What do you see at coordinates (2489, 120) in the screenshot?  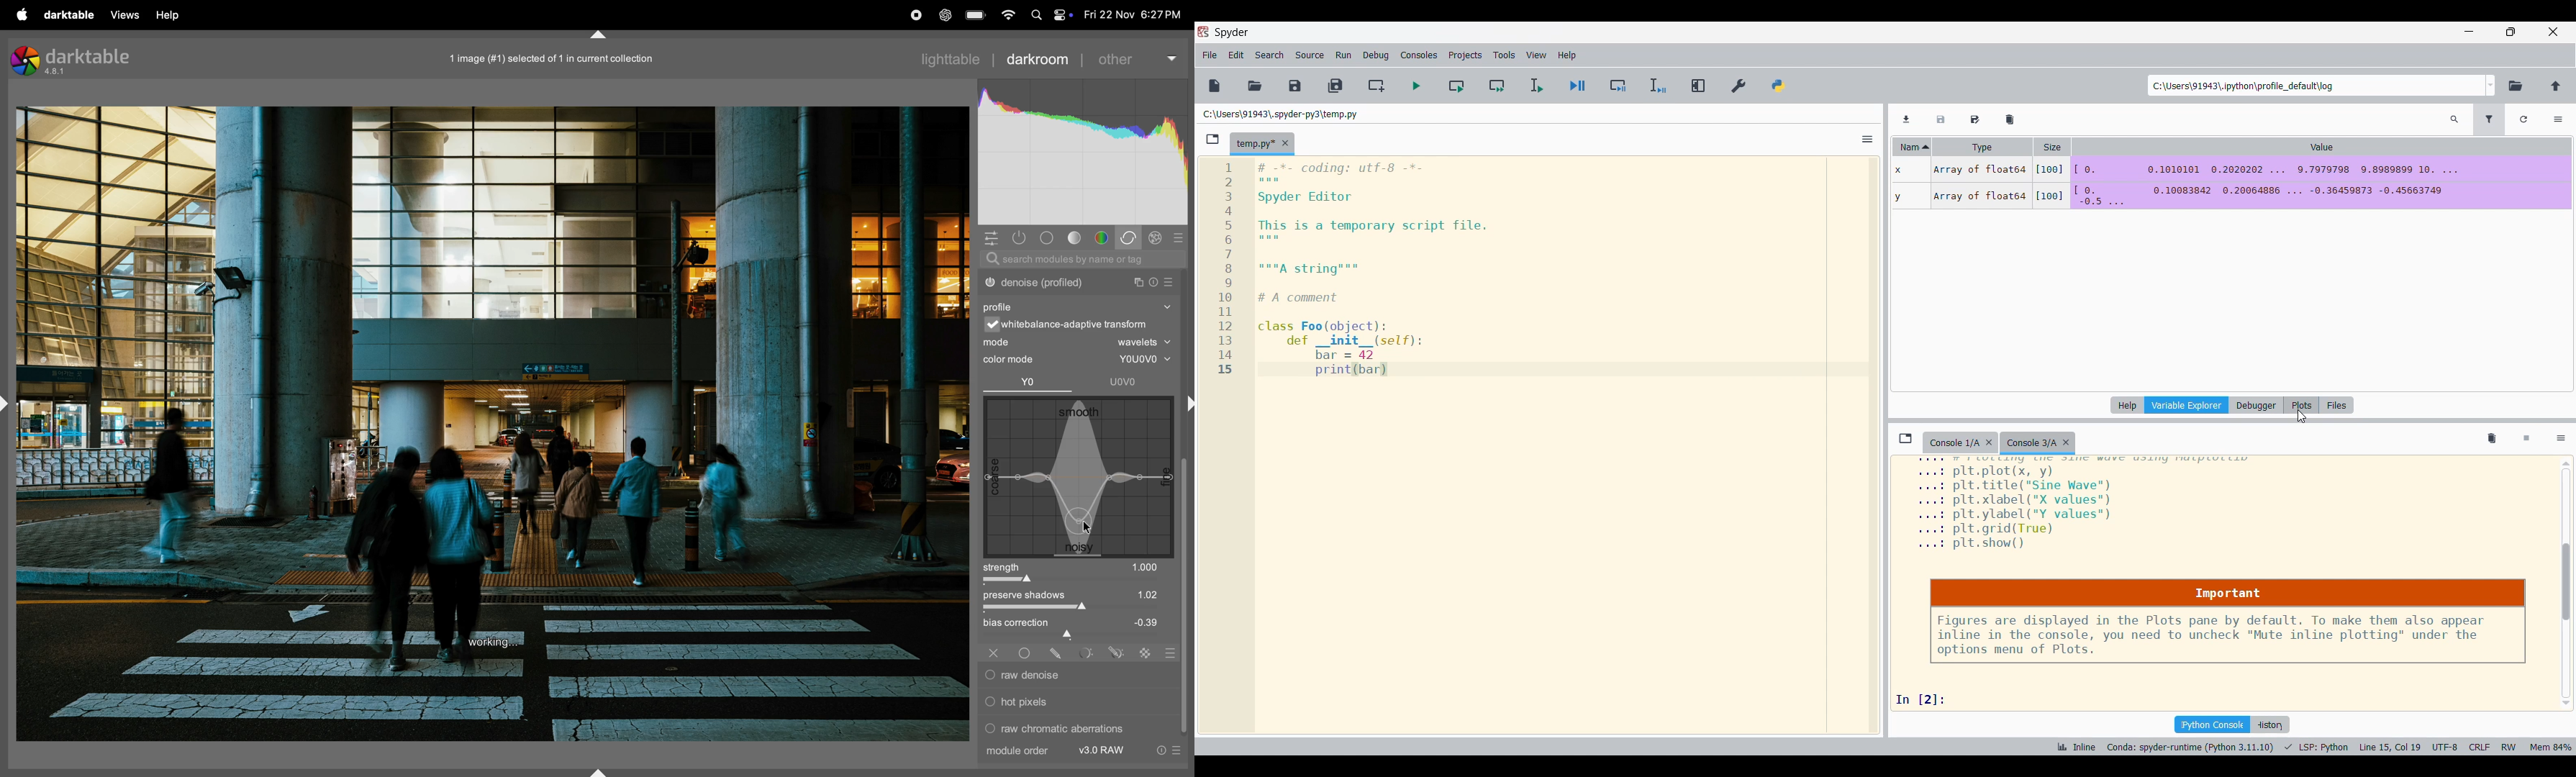 I see `Filter variables` at bounding box center [2489, 120].